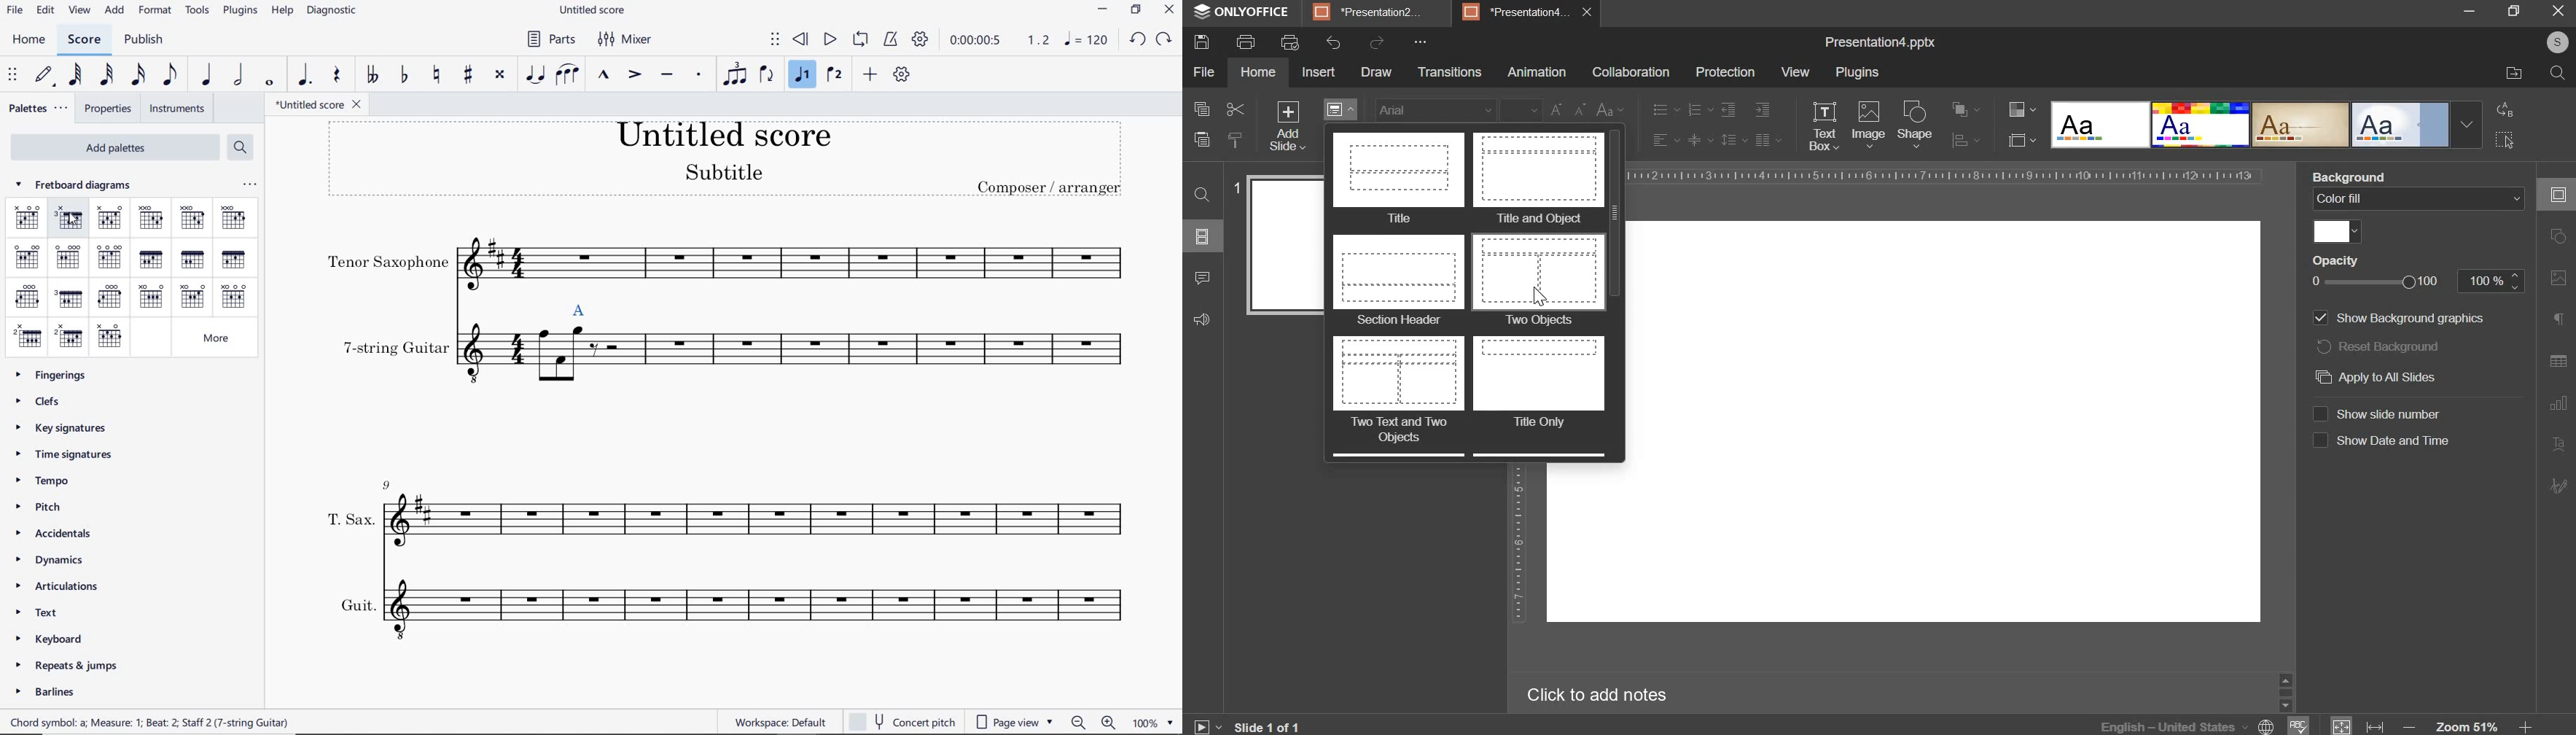 This screenshot has width=2576, height=756. Describe the element at coordinates (1591, 696) in the screenshot. I see `click to add notes` at that location.